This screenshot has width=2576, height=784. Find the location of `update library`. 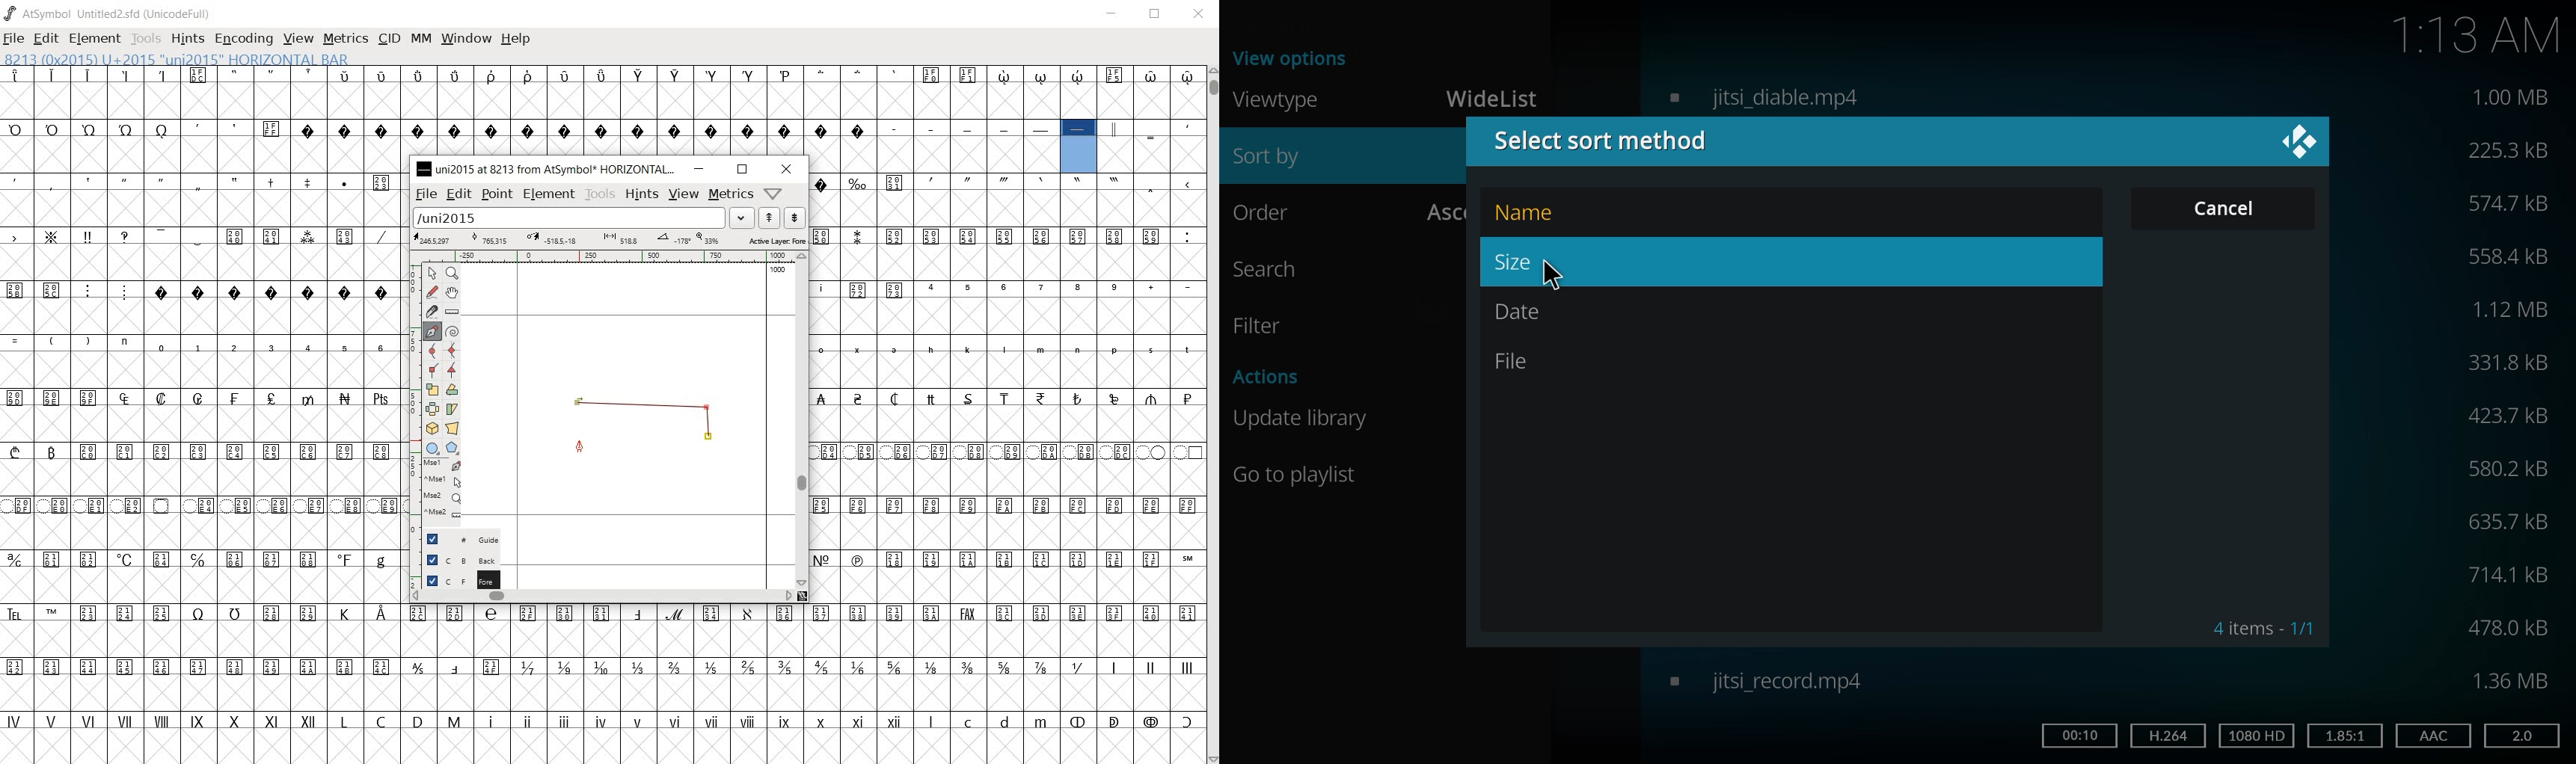

update library is located at coordinates (1299, 419).